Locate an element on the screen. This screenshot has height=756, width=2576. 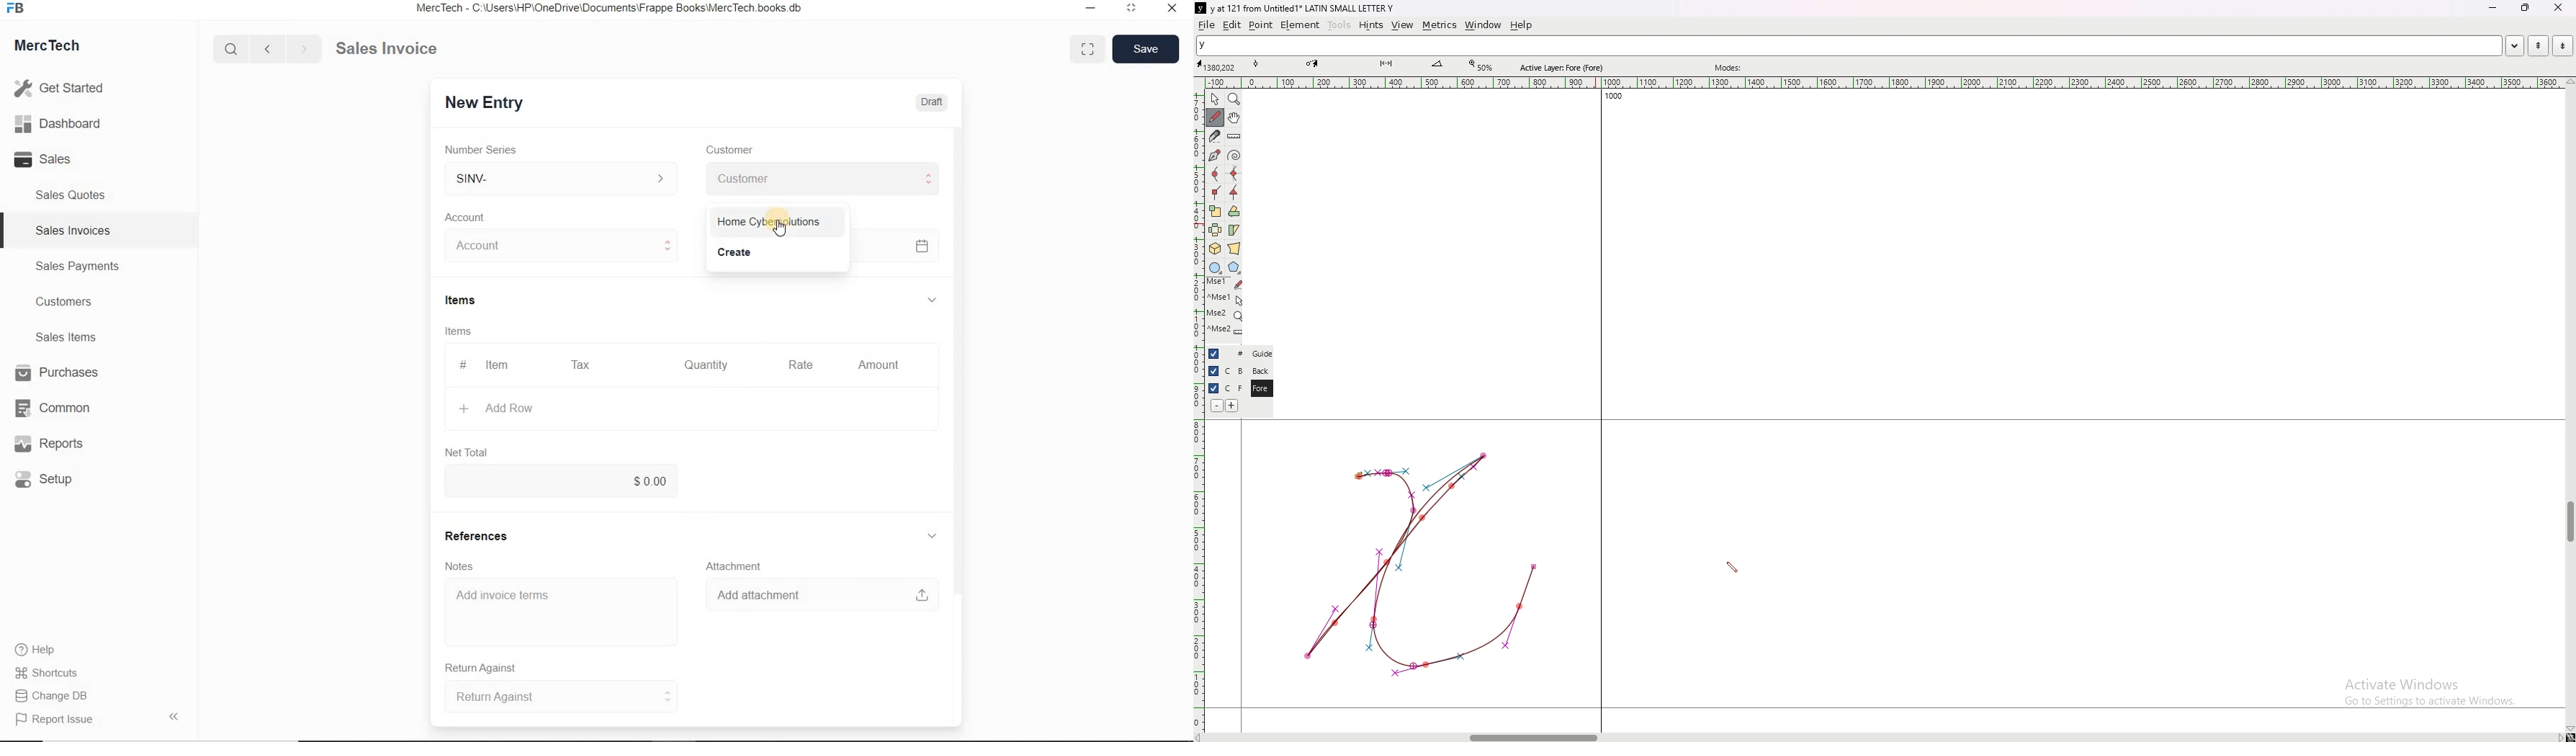
Sales Invoice is located at coordinates (388, 50).